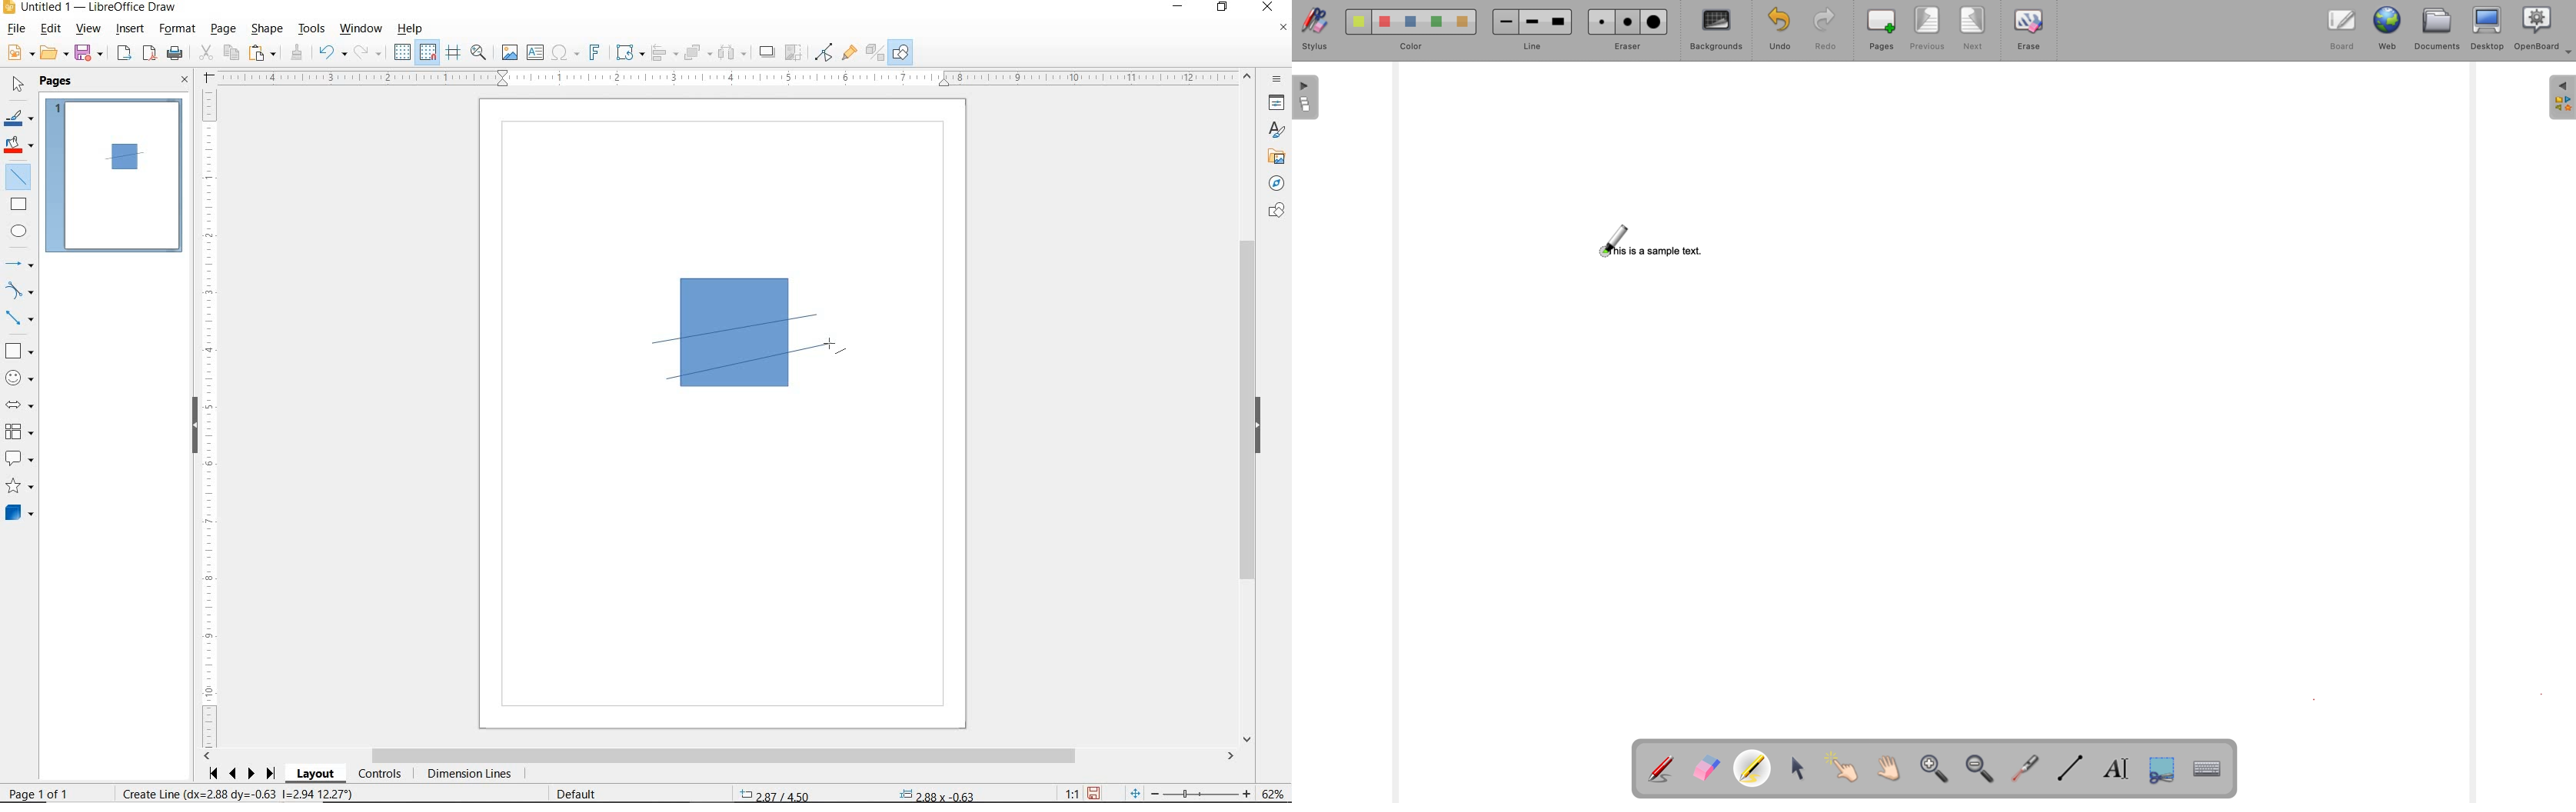 The height and width of the screenshot is (812, 2576). What do you see at coordinates (151, 55) in the screenshot?
I see `EXPORT AS PDF` at bounding box center [151, 55].